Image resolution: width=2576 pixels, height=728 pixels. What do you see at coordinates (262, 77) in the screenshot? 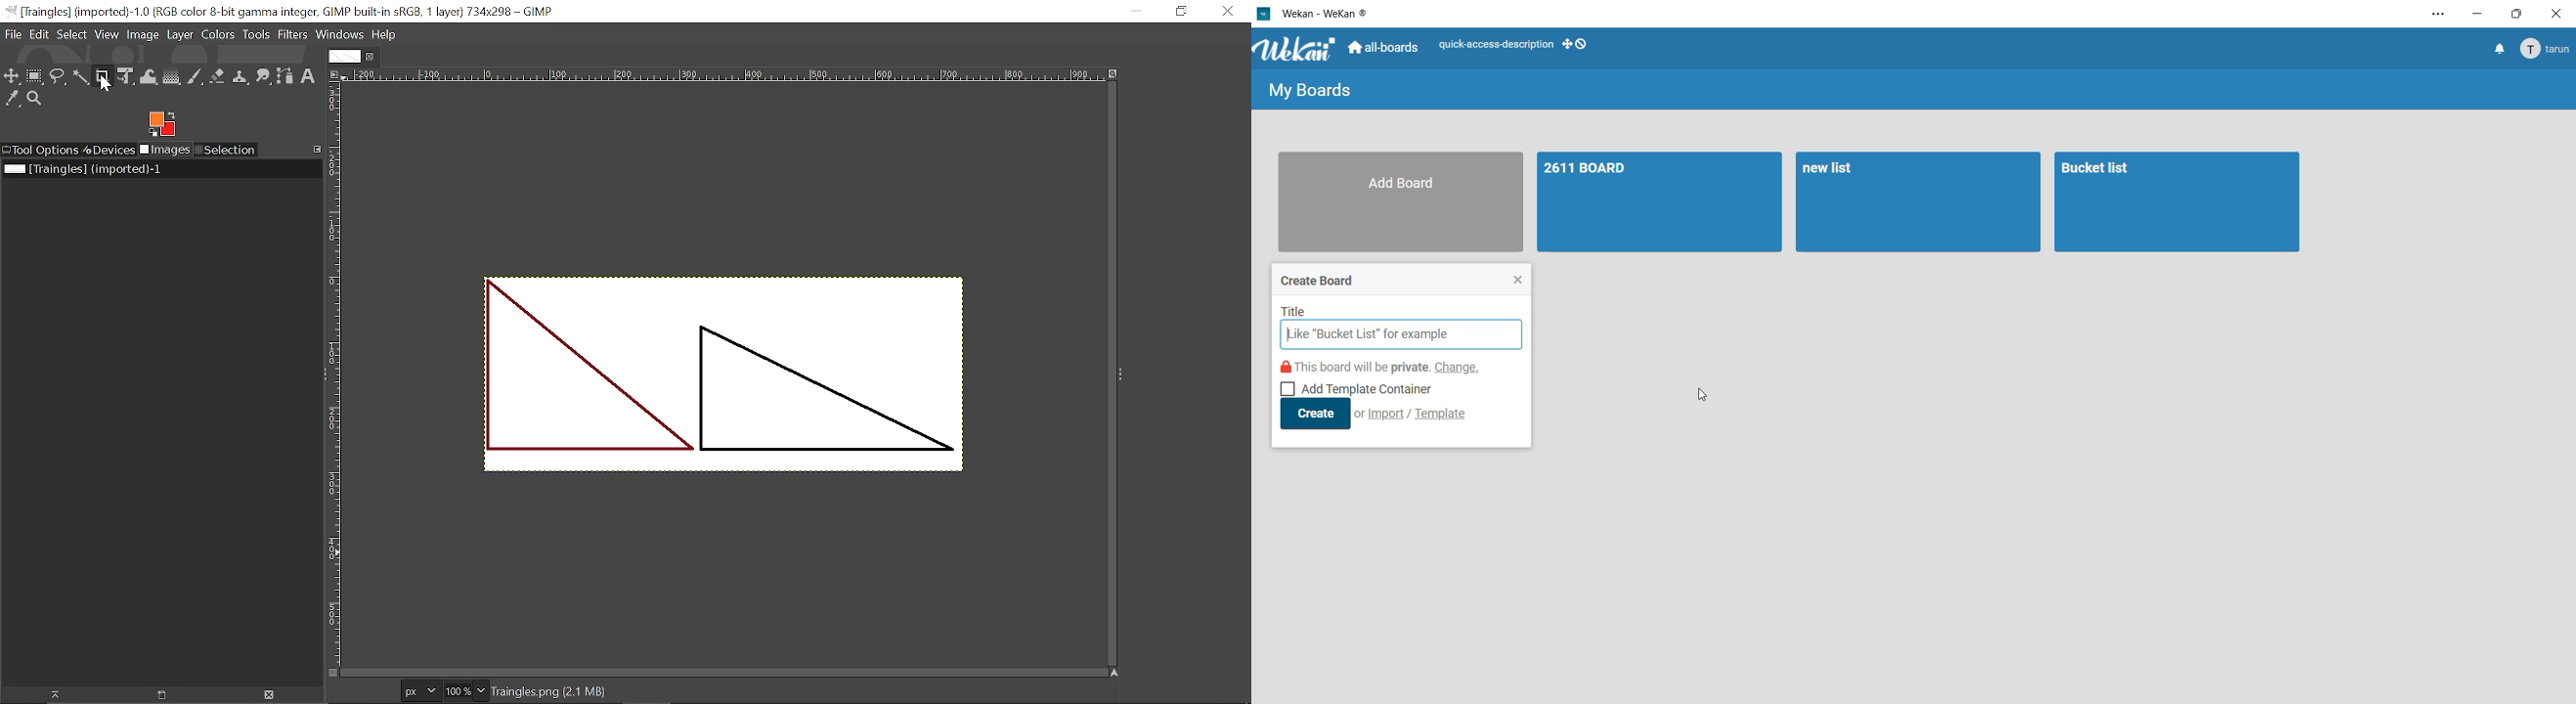
I see `Smudge tool` at bounding box center [262, 77].